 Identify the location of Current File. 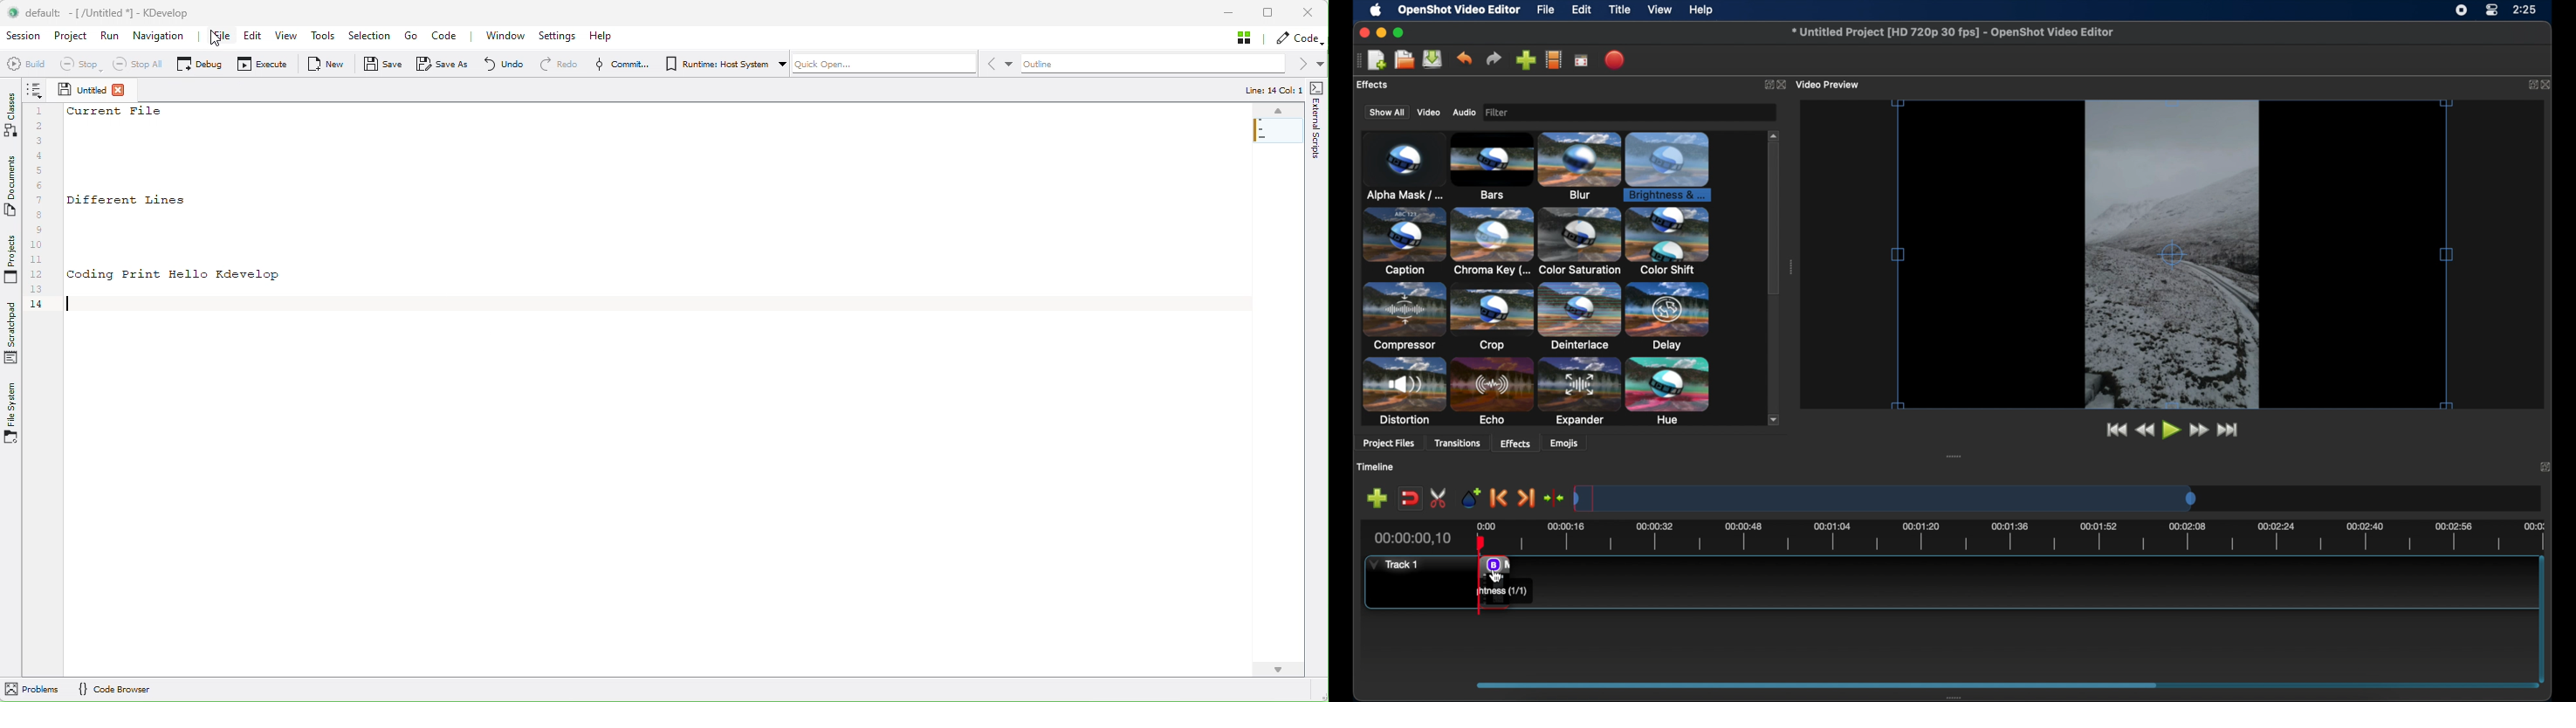
(115, 111).